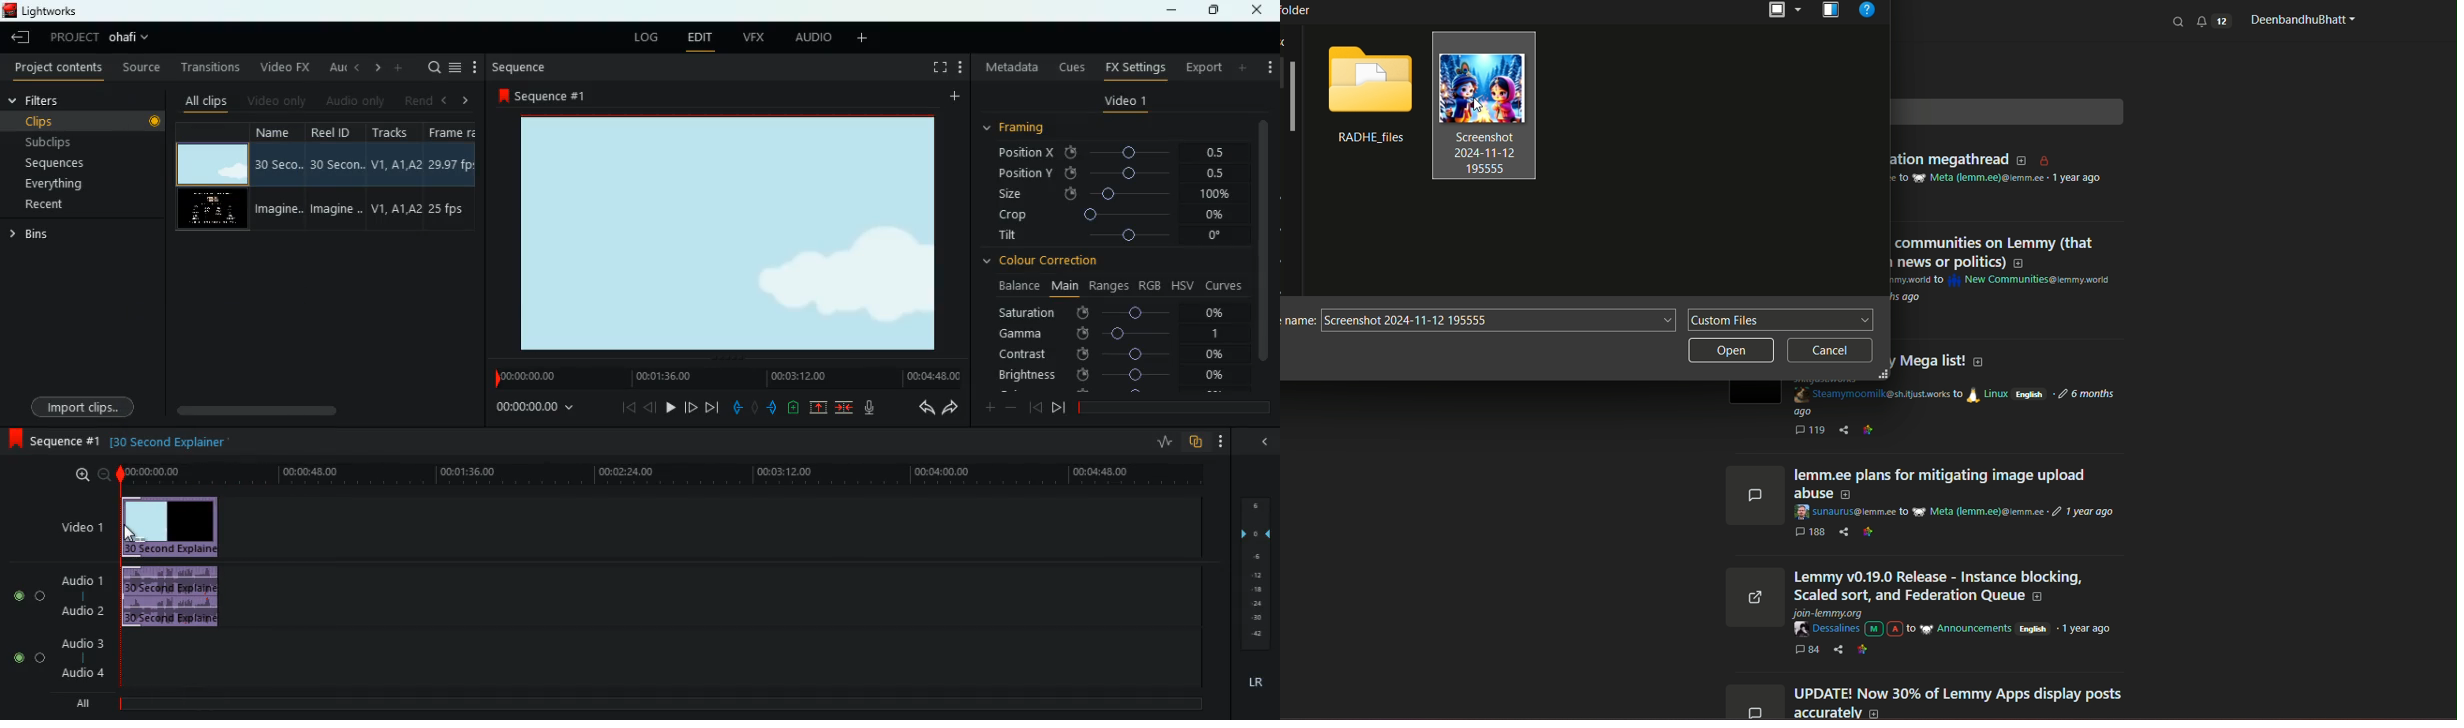  Describe the element at coordinates (1869, 13) in the screenshot. I see `help` at that location.